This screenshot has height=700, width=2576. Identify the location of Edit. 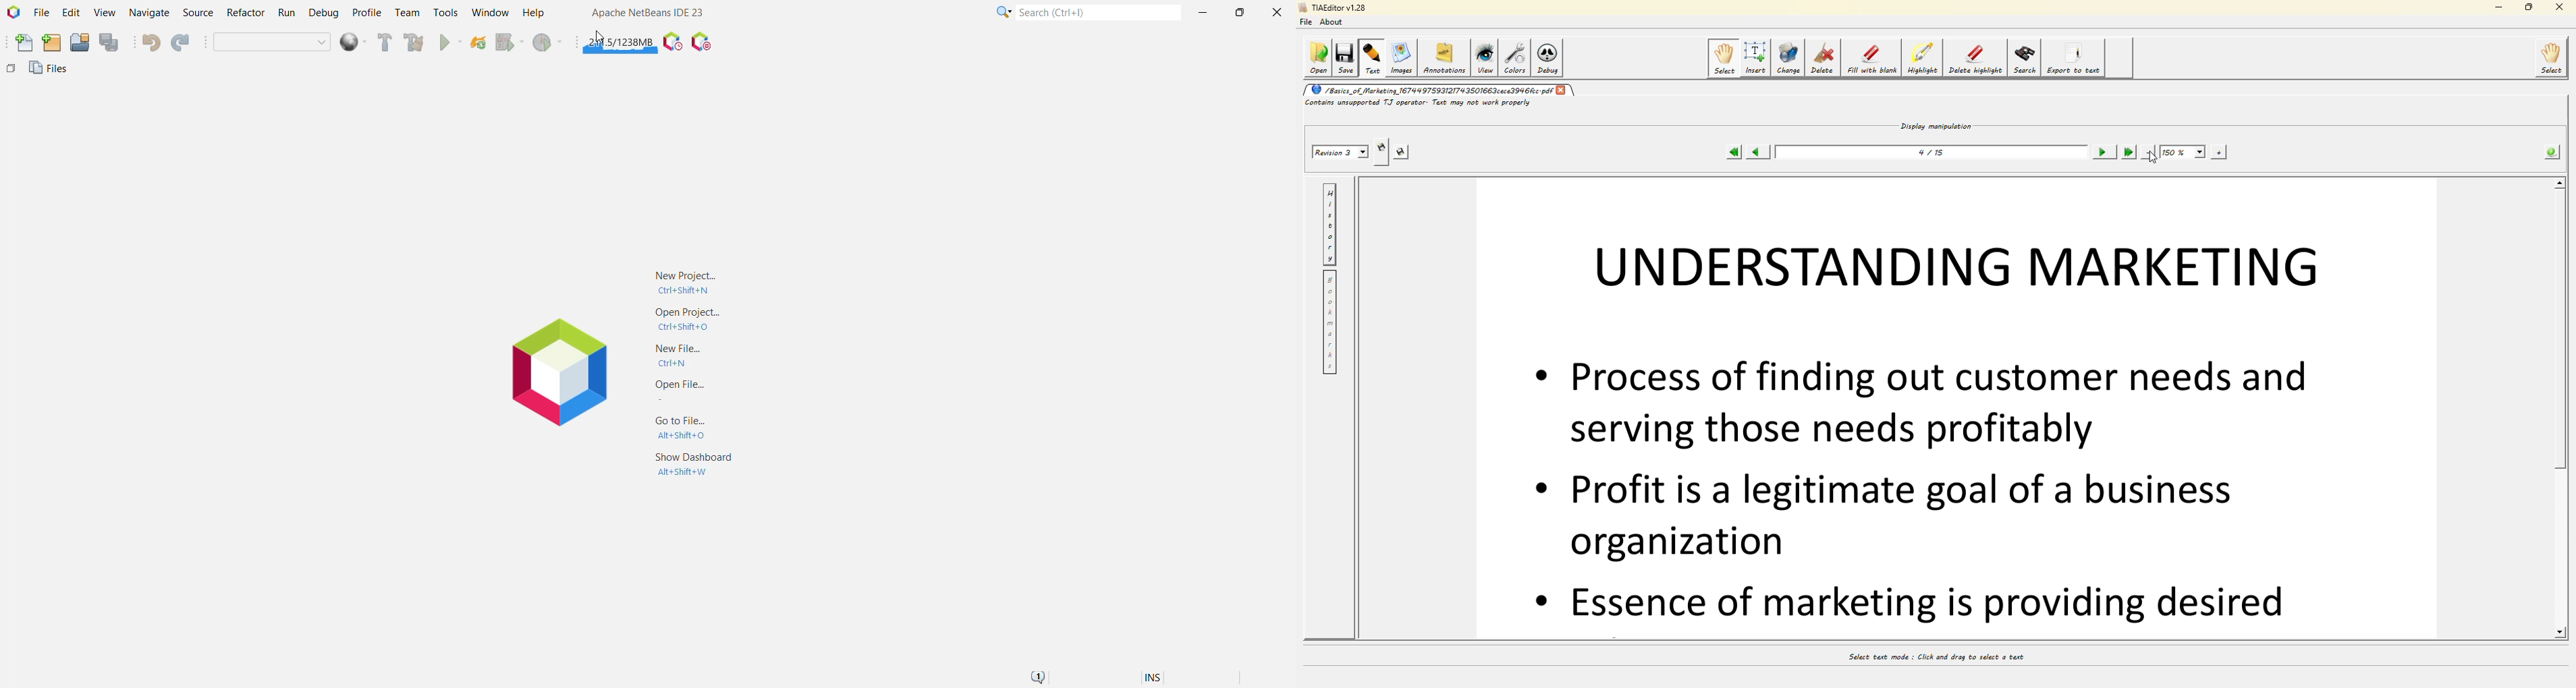
(71, 13).